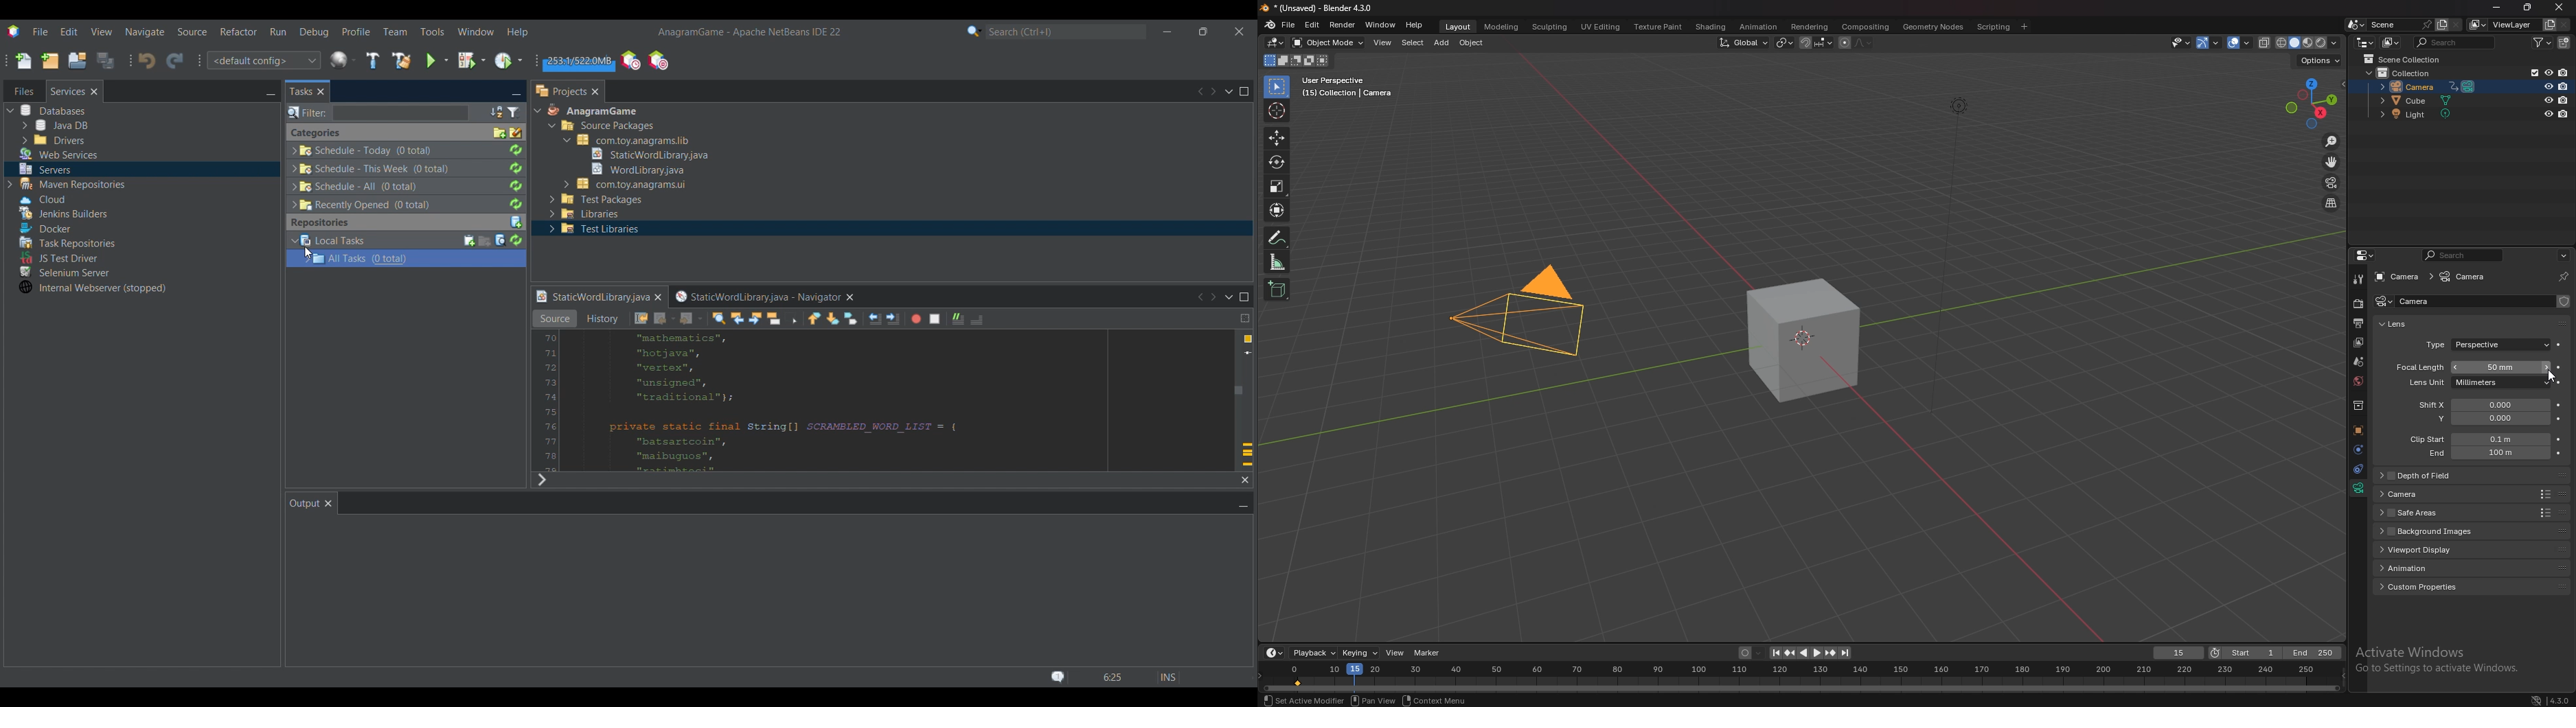  What do you see at coordinates (935, 319) in the screenshot?
I see `` at bounding box center [935, 319].